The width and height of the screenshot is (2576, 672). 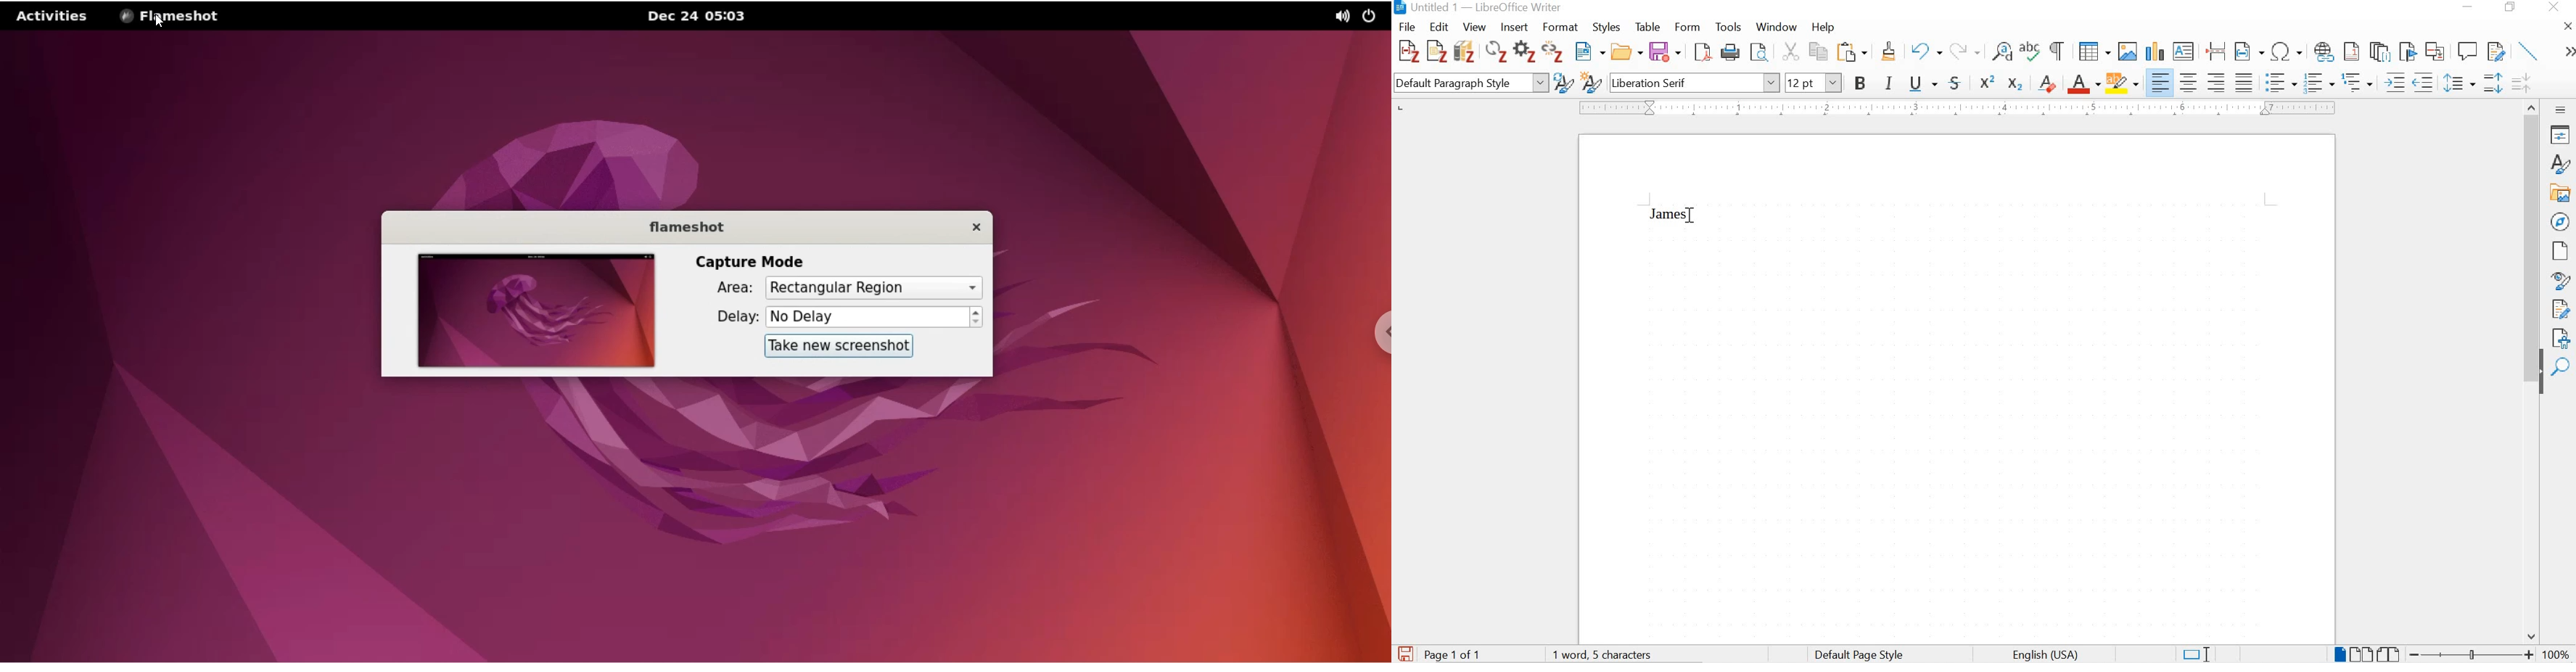 I want to click on redo, so click(x=1965, y=50).